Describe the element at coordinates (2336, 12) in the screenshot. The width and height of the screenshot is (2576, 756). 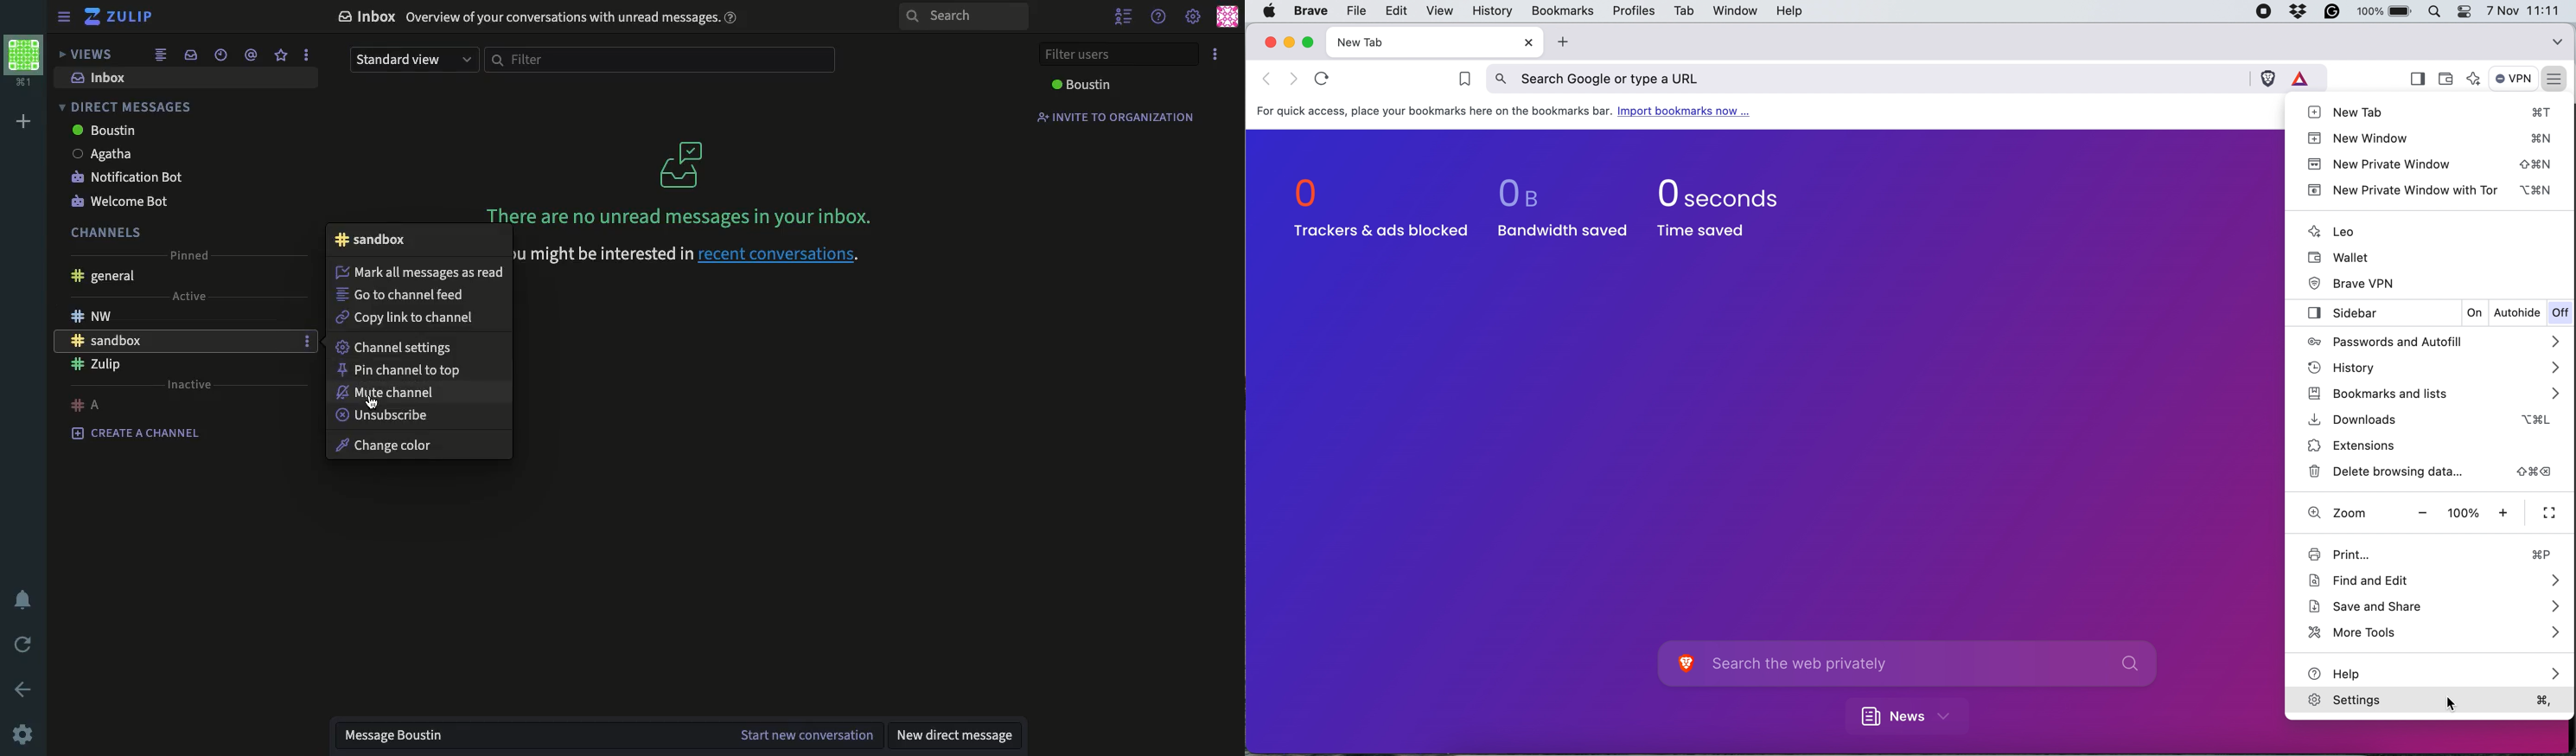
I see `grammarly` at that location.